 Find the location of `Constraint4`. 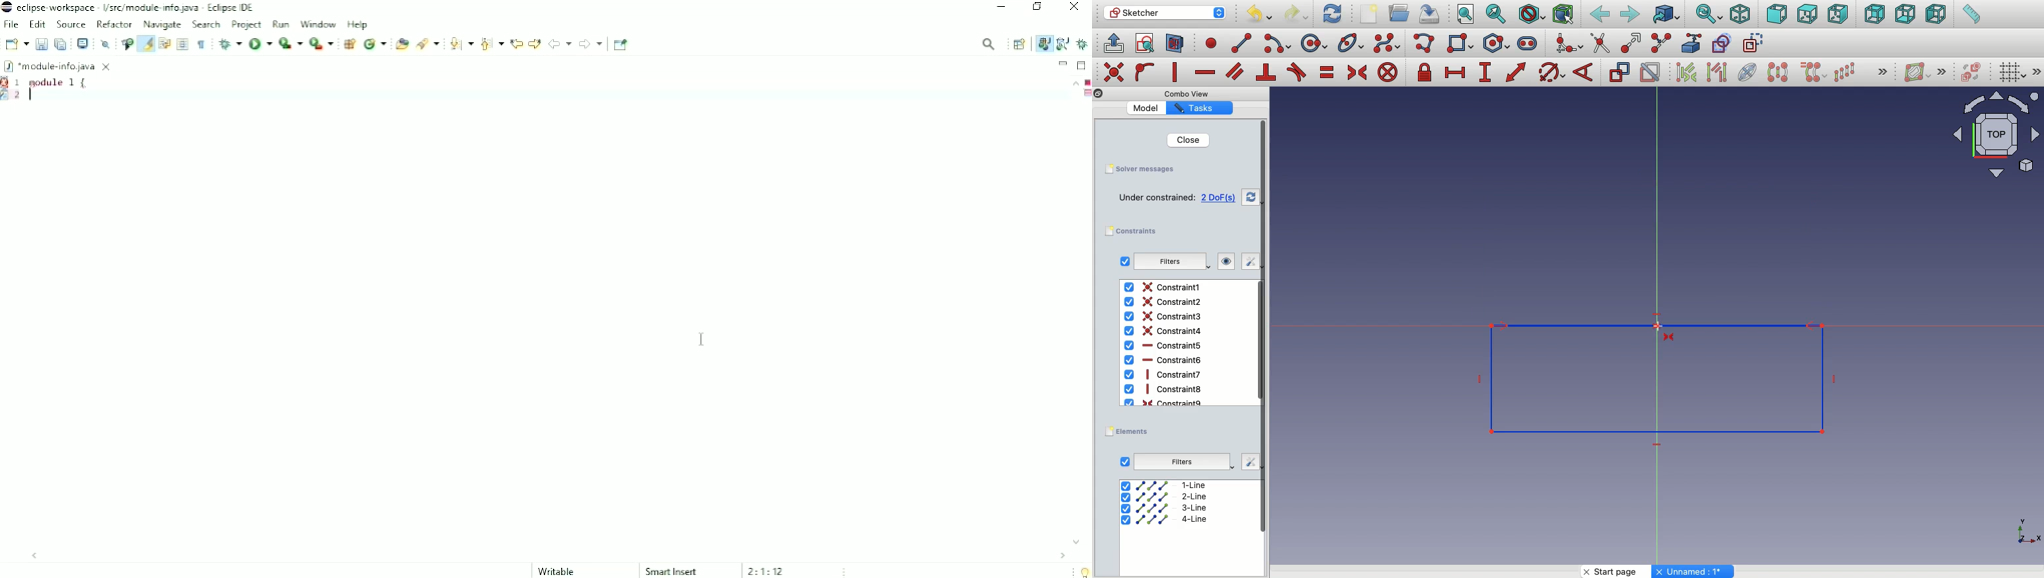

Constraint4 is located at coordinates (1164, 331).